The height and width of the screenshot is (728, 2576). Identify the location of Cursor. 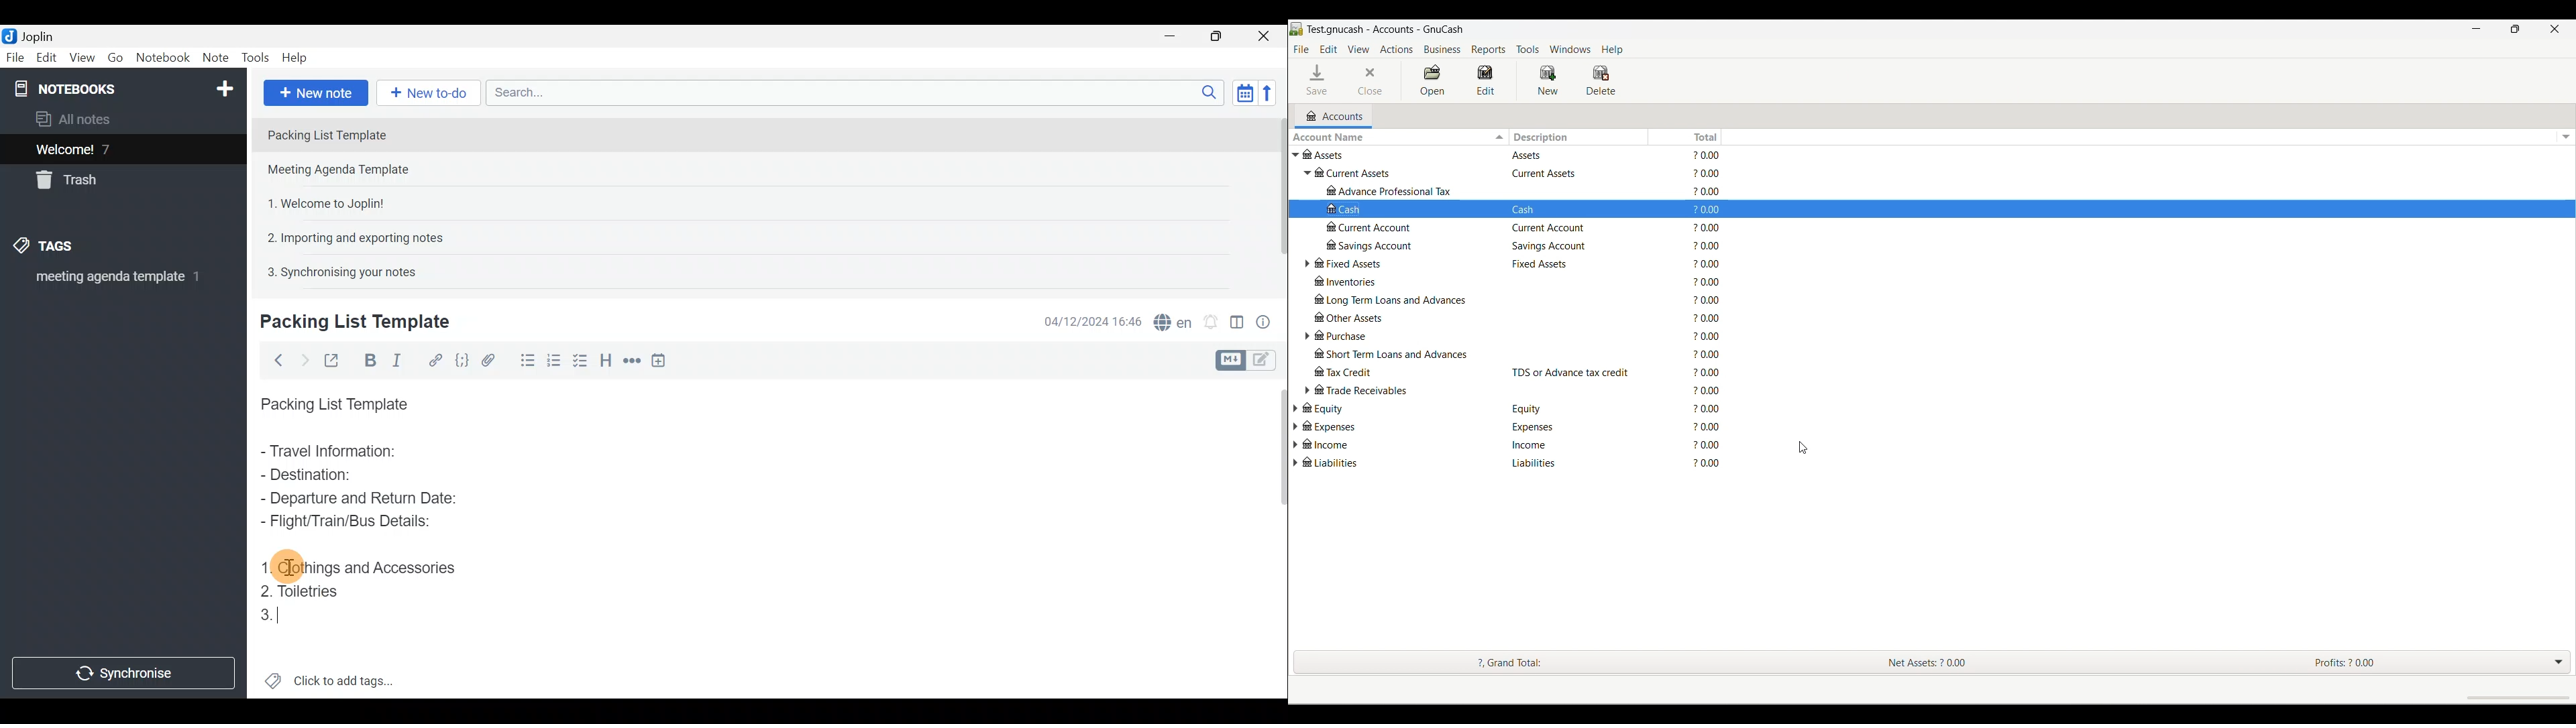
(272, 615).